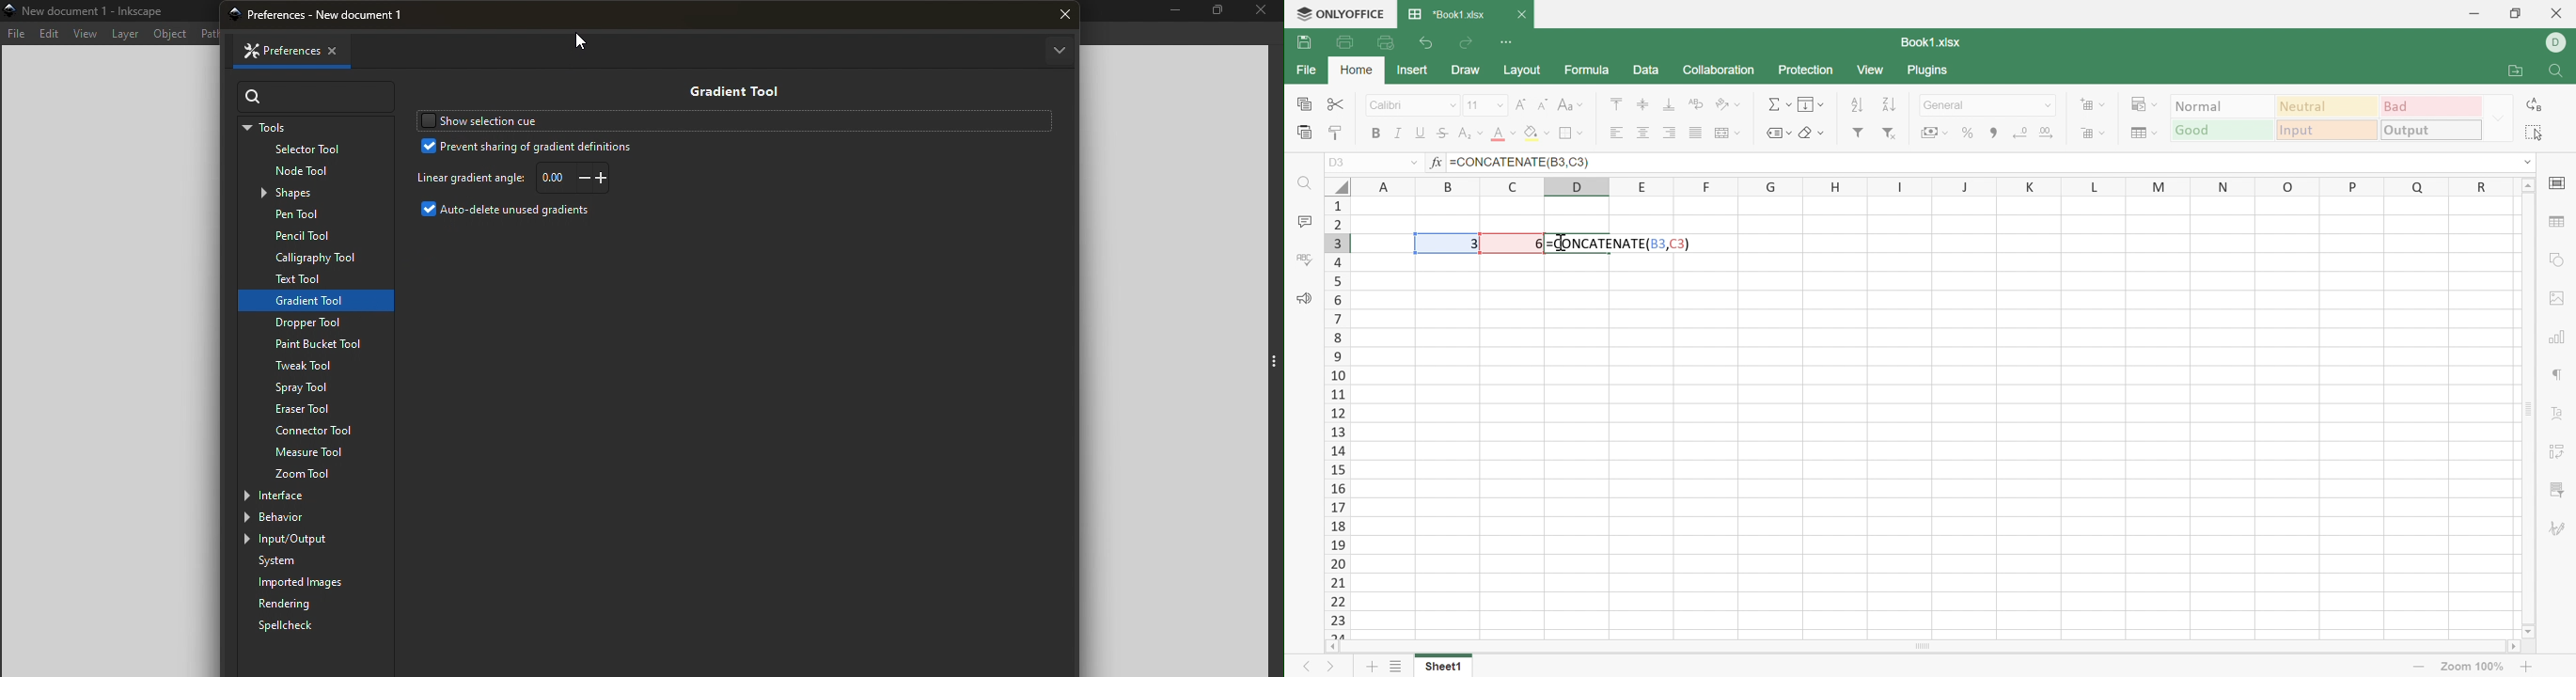 Image resolution: width=2576 pixels, height=700 pixels. I want to click on Decrement font size, so click(1545, 104).